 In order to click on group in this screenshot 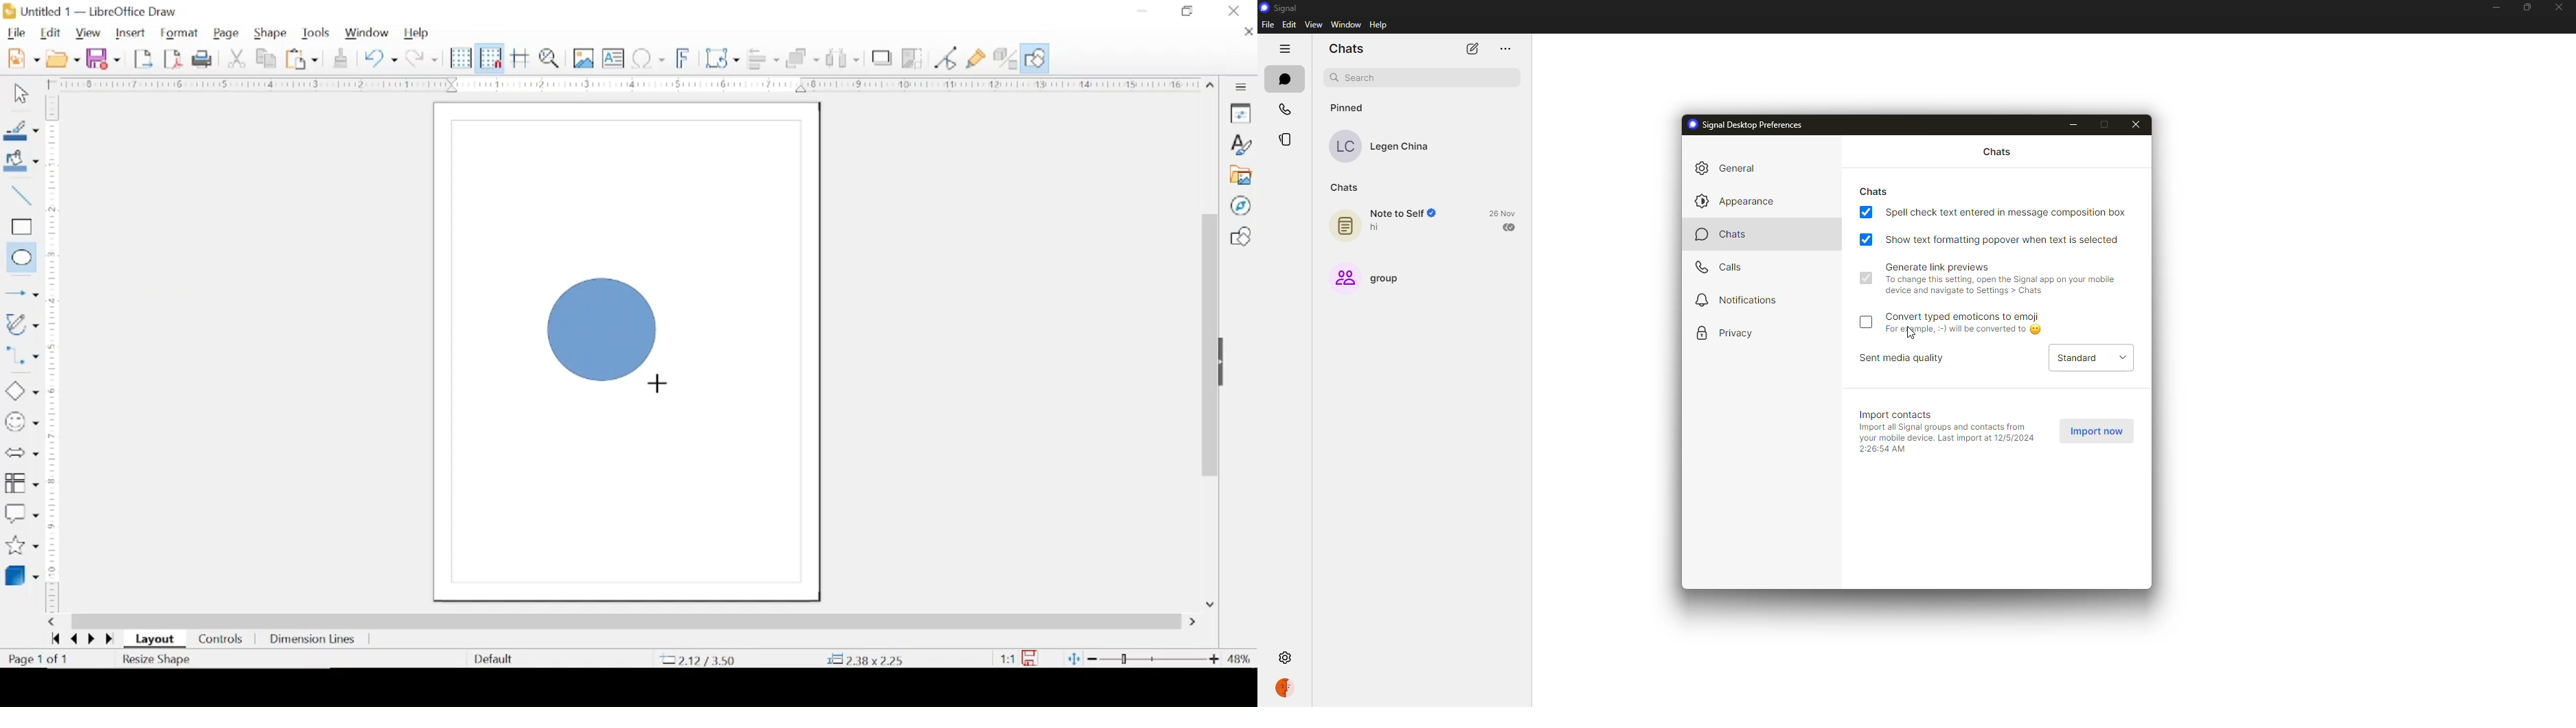, I will do `click(1372, 276)`.